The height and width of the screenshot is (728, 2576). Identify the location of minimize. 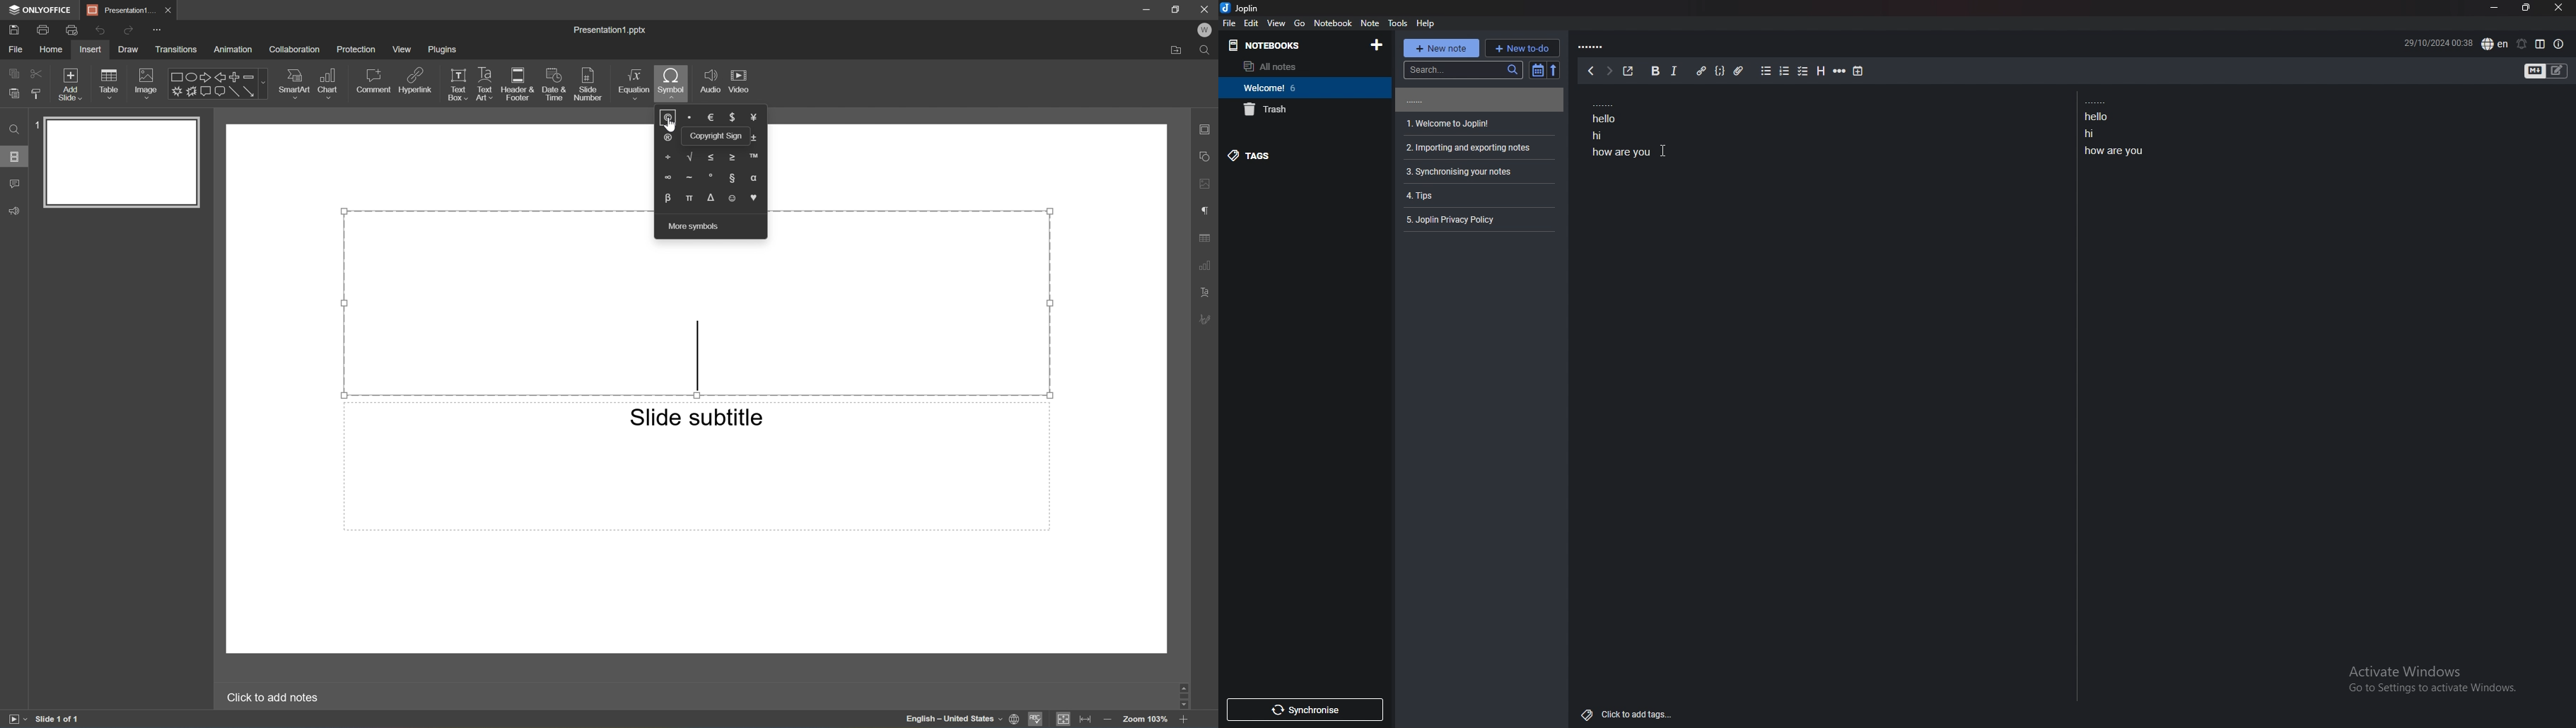
(2495, 8).